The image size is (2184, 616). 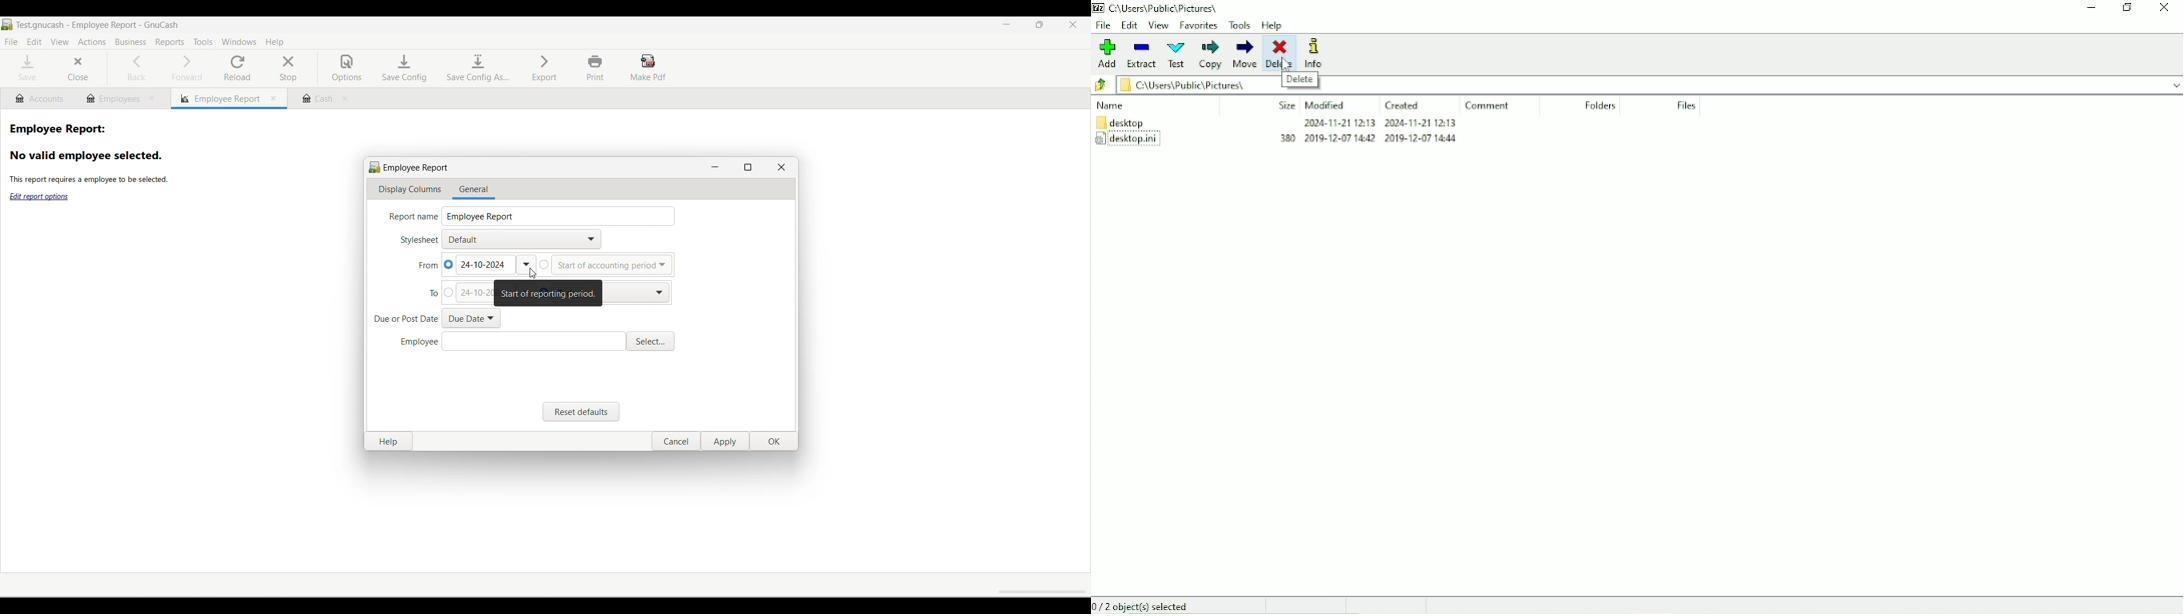 What do you see at coordinates (1301, 81) in the screenshot?
I see `Delete` at bounding box center [1301, 81].